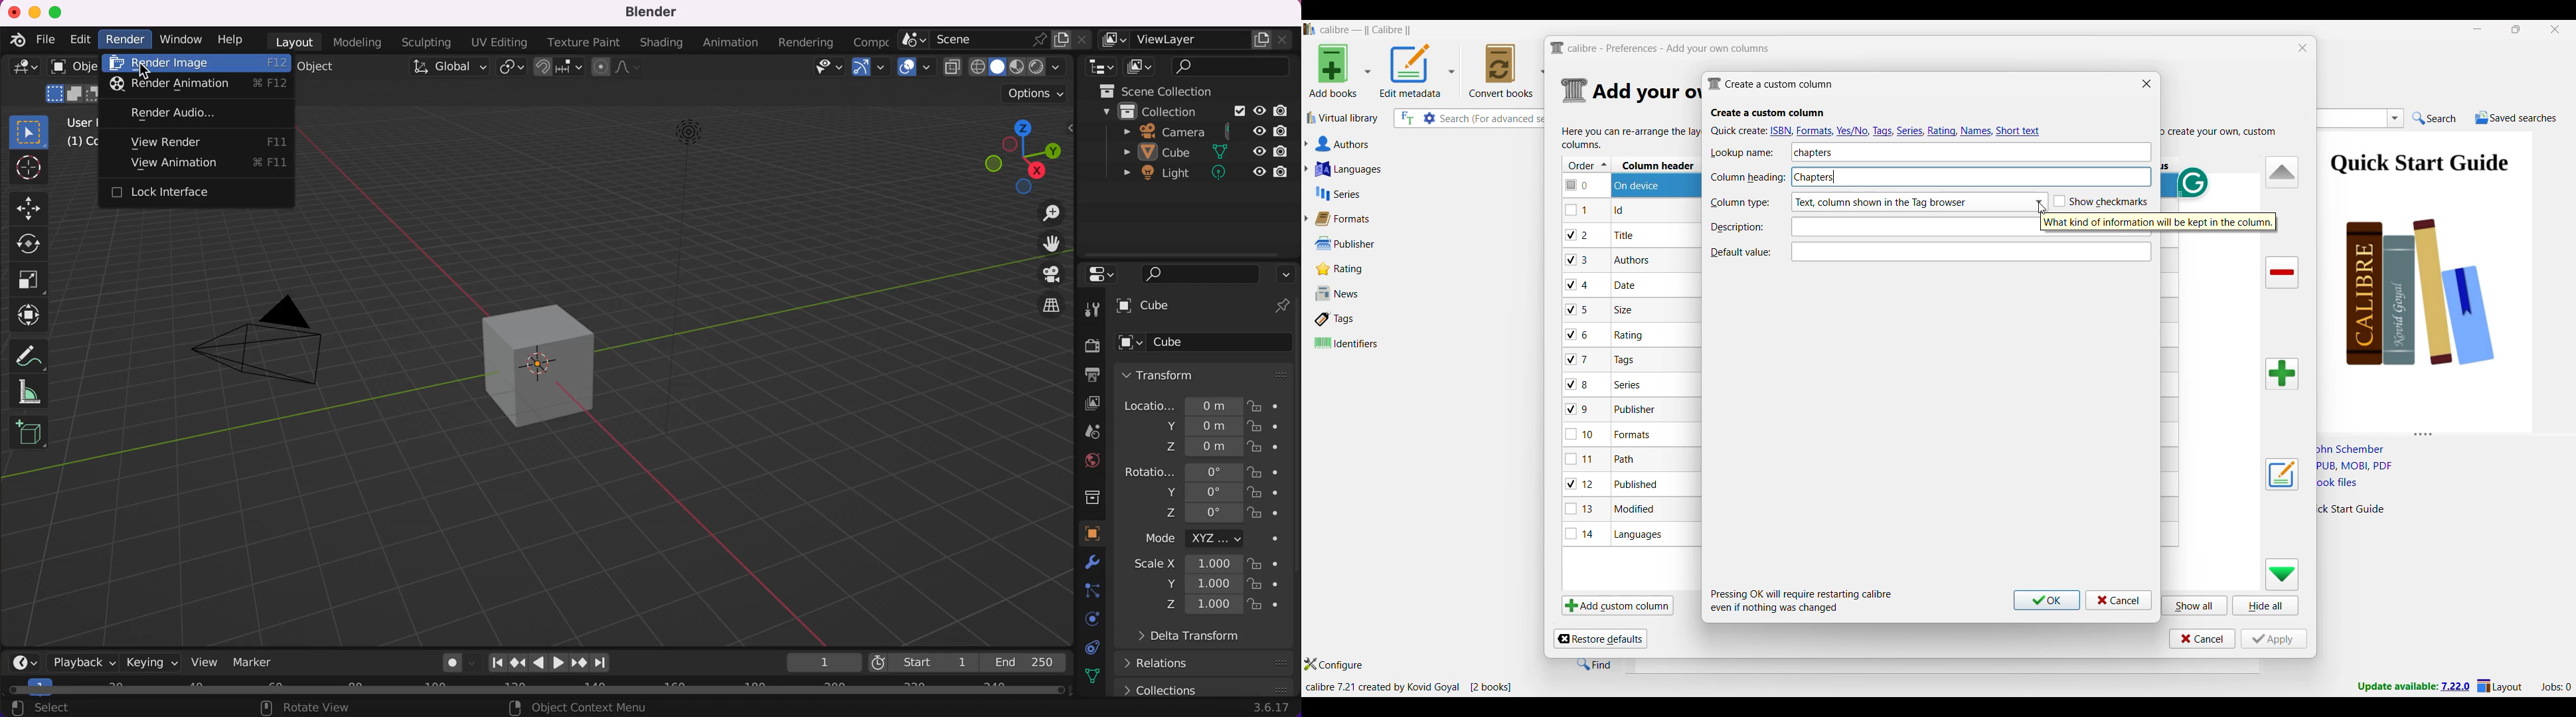 The height and width of the screenshot is (728, 2576). What do you see at coordinates (727, 43) in the screenshot?
I see `animation` at bounding box center [727, 43].